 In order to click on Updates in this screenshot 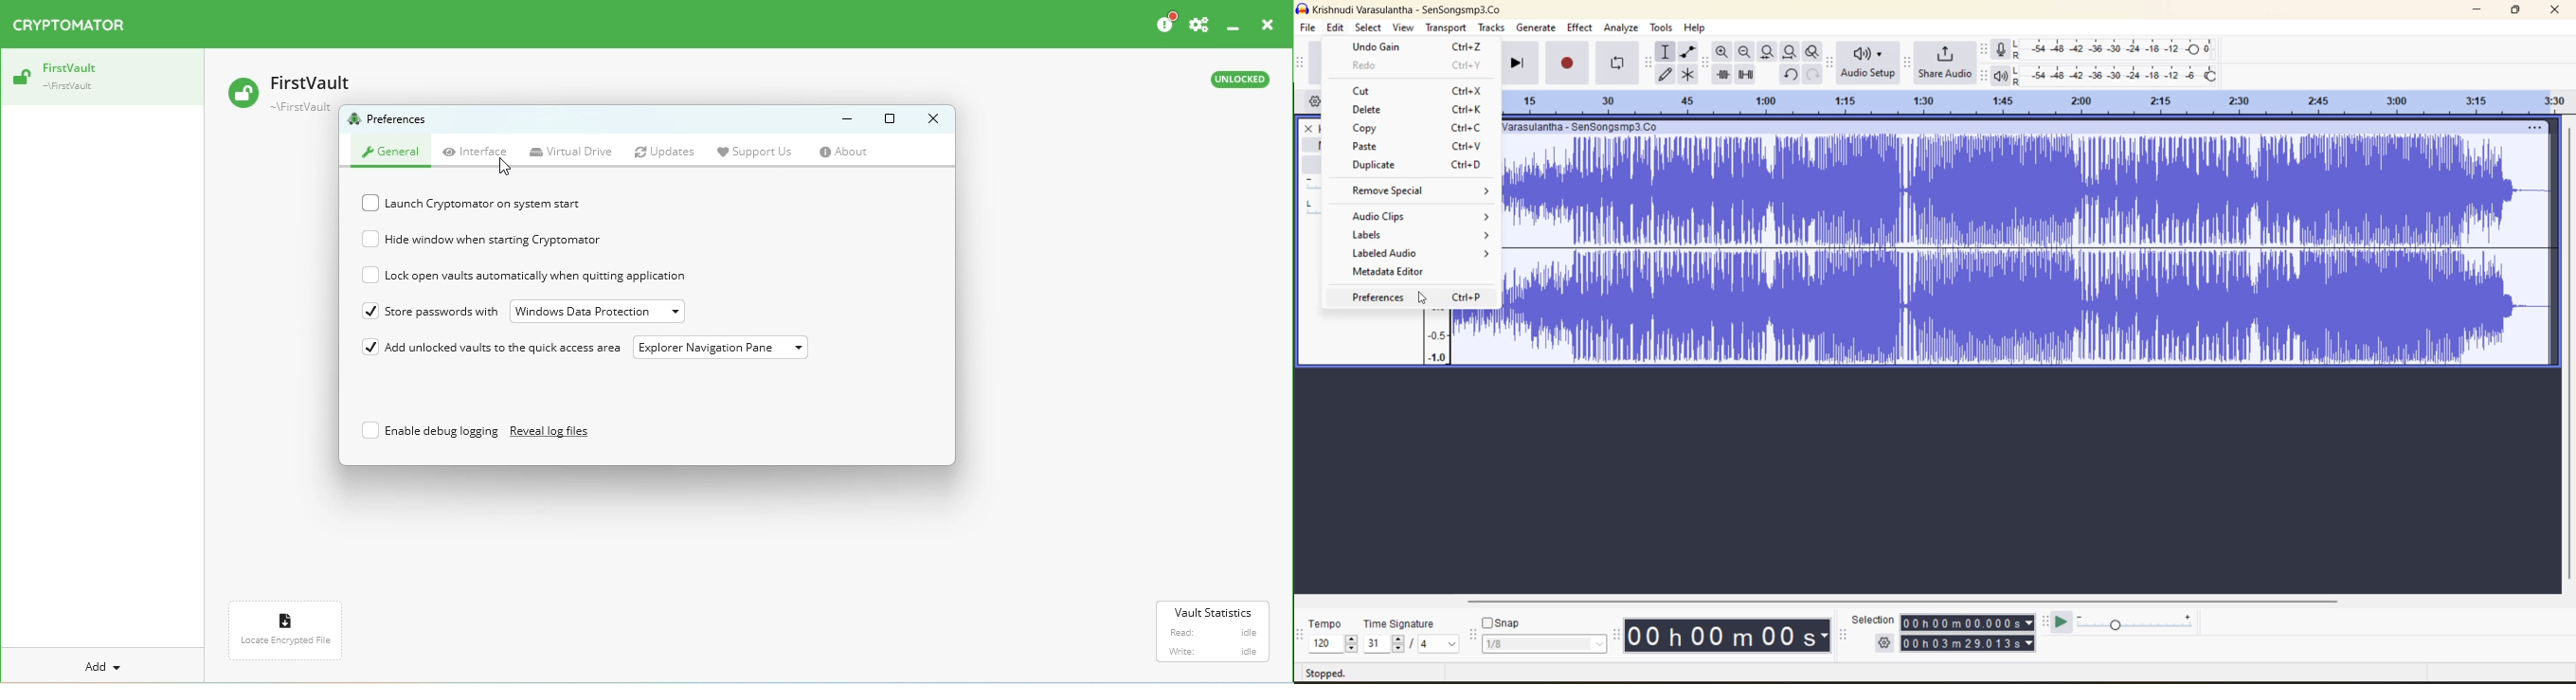, I will do `click(669, 153)`.